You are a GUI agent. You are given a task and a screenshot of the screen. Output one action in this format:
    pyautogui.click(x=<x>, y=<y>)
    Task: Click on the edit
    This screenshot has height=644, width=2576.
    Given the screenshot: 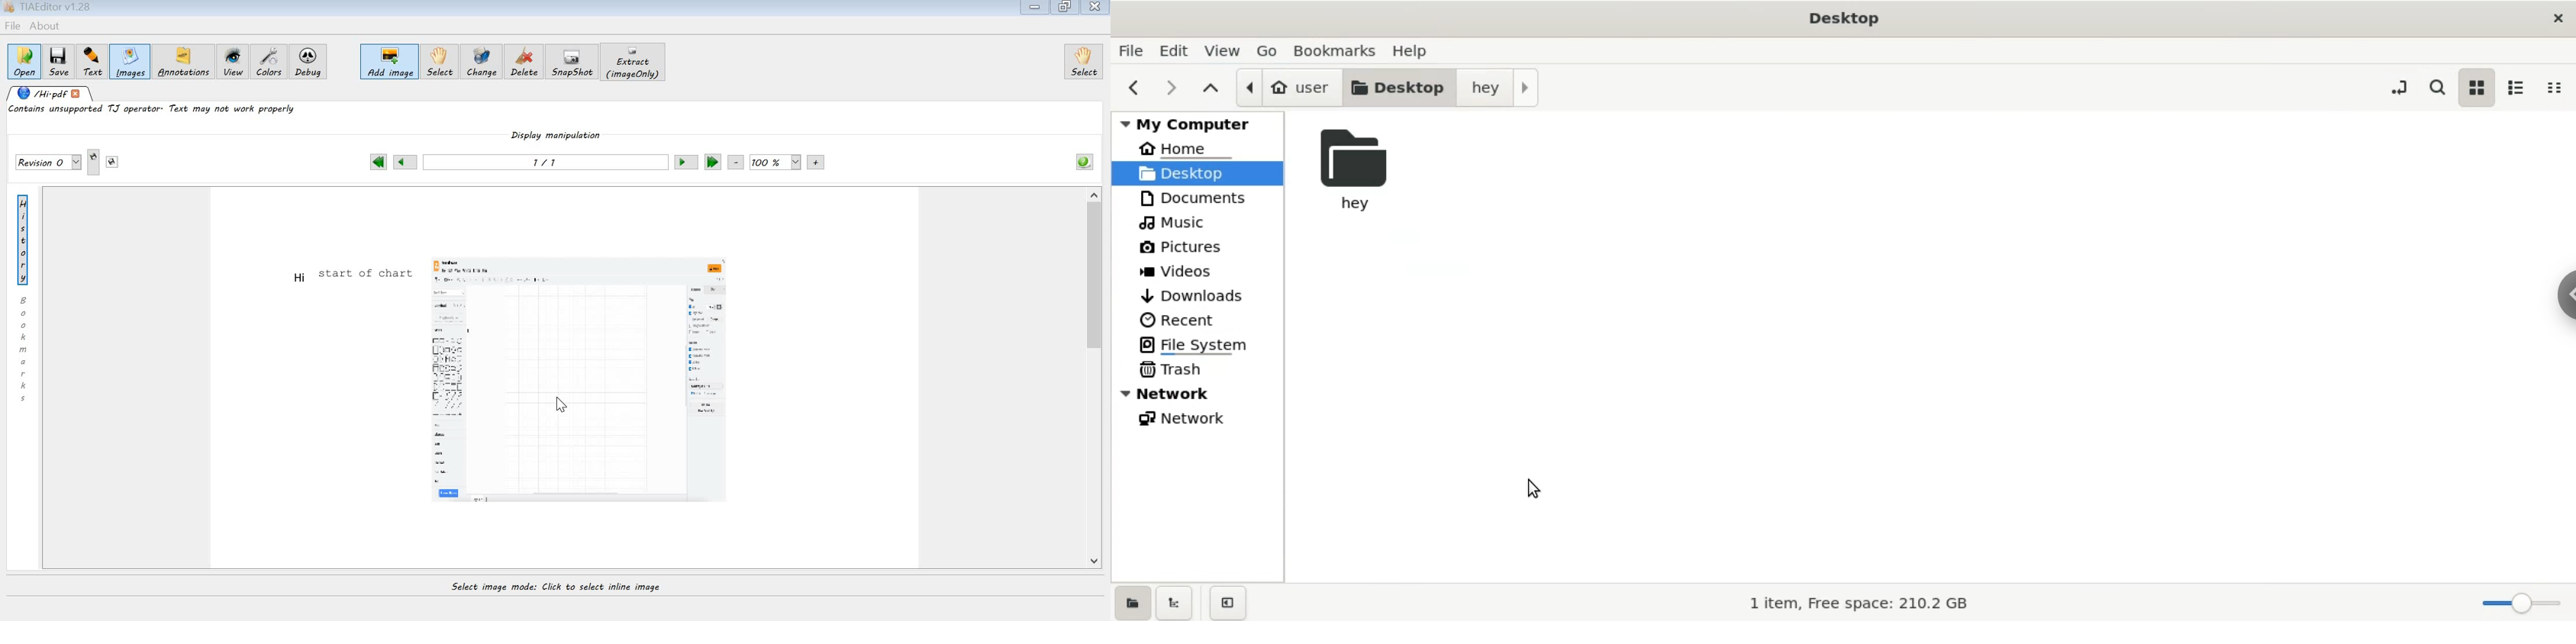 What is the action you would take?
    pyautogui.click(x=1179, y=51)
    